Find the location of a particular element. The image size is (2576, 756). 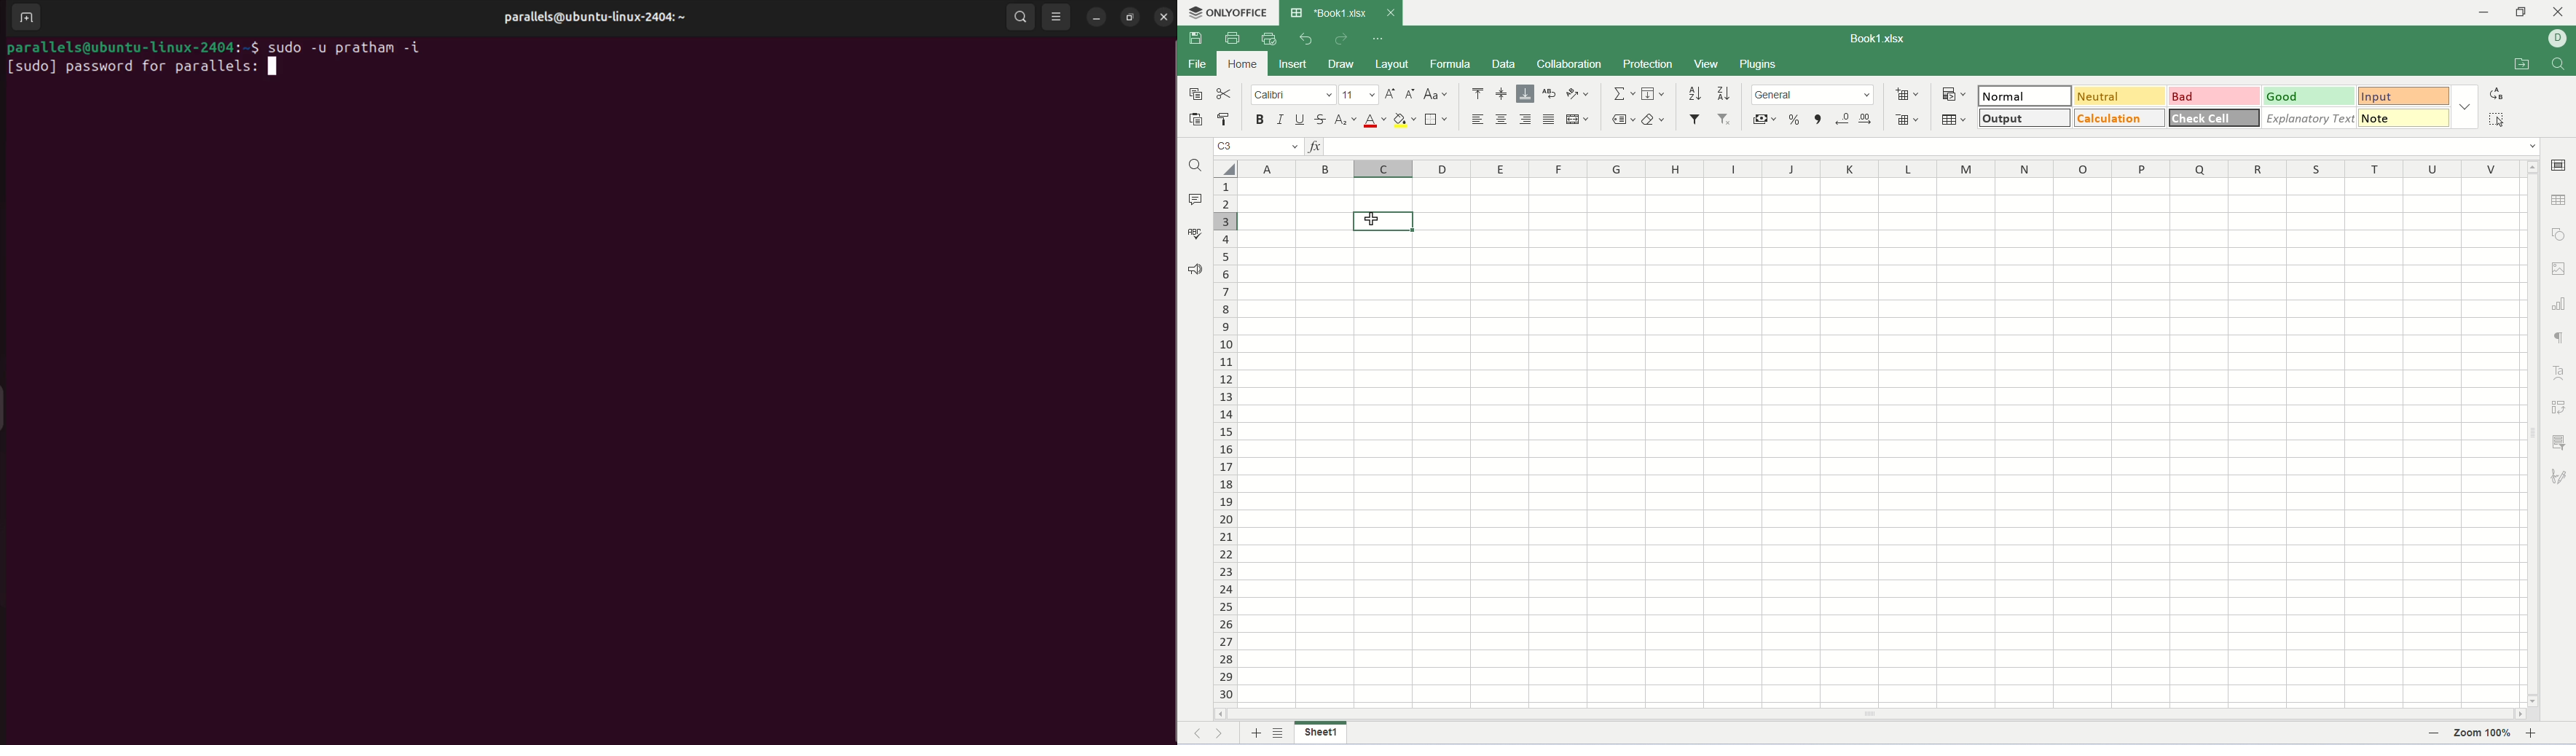

cell settings is located at coordinates (2561, 163).